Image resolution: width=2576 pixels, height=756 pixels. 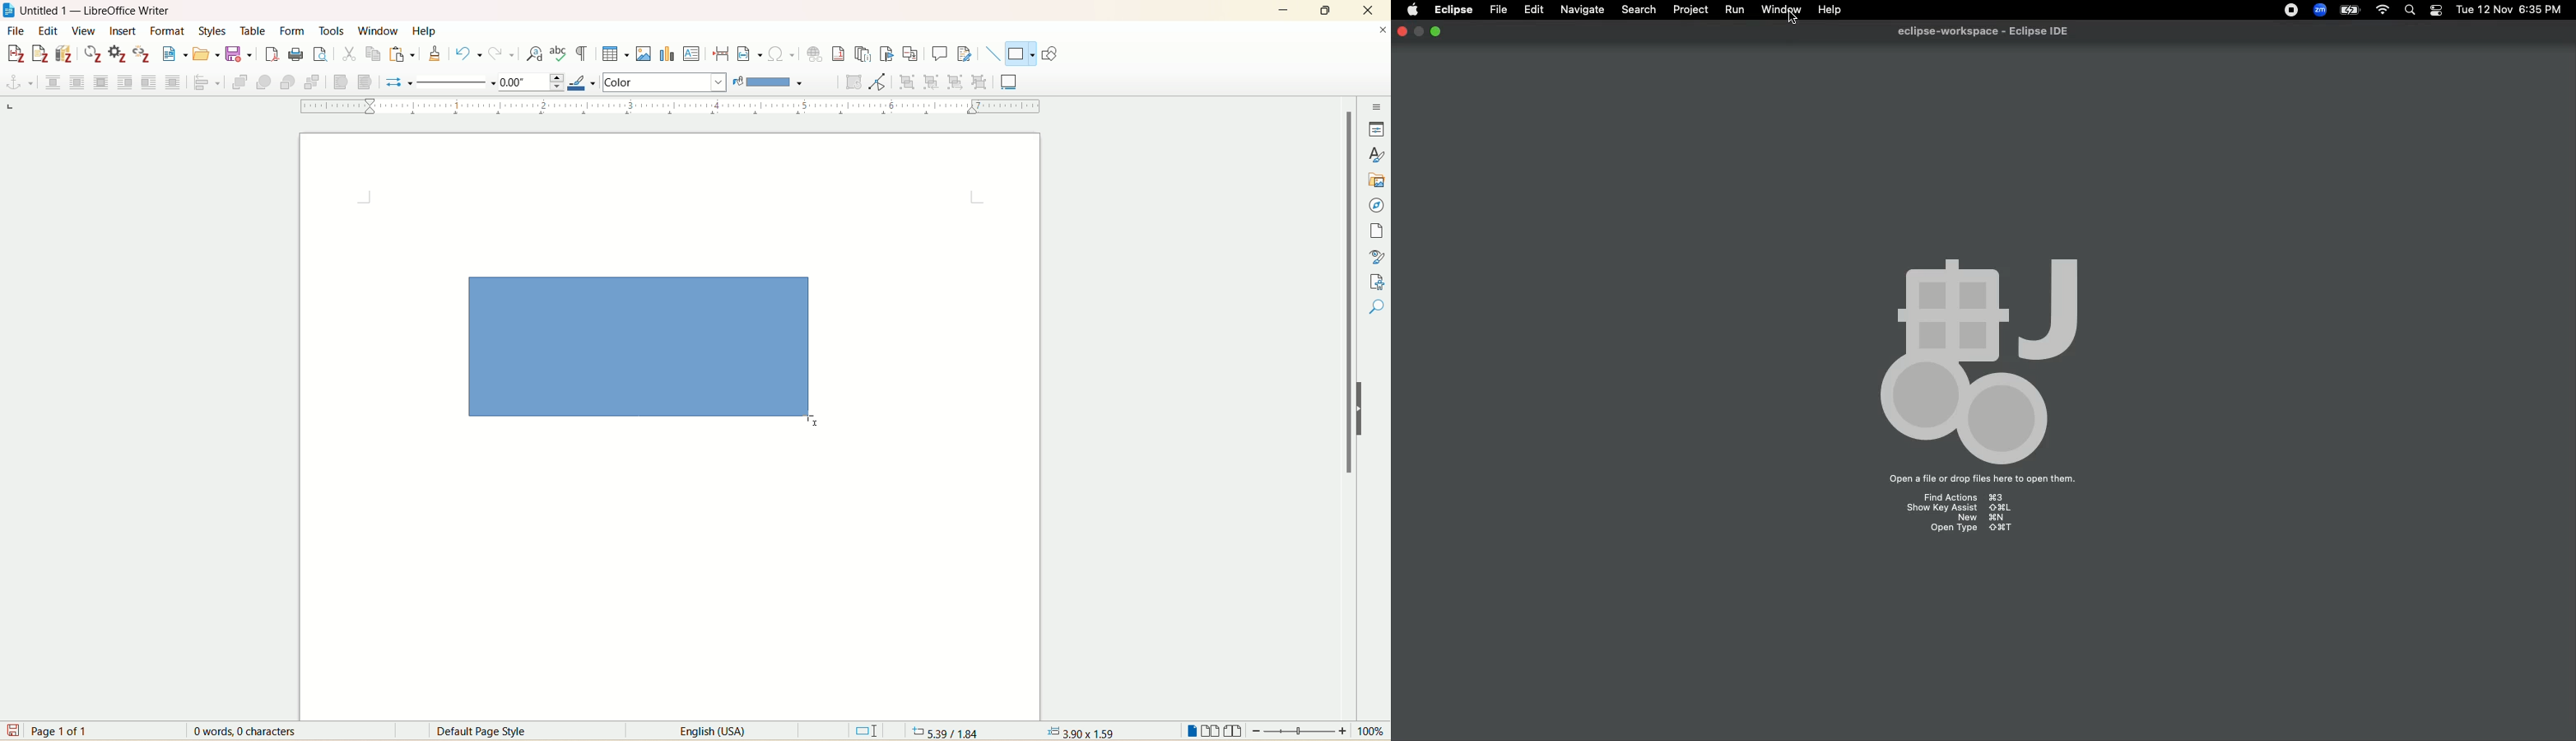 I want to click on insert cross references, so click(x=911, y=53).